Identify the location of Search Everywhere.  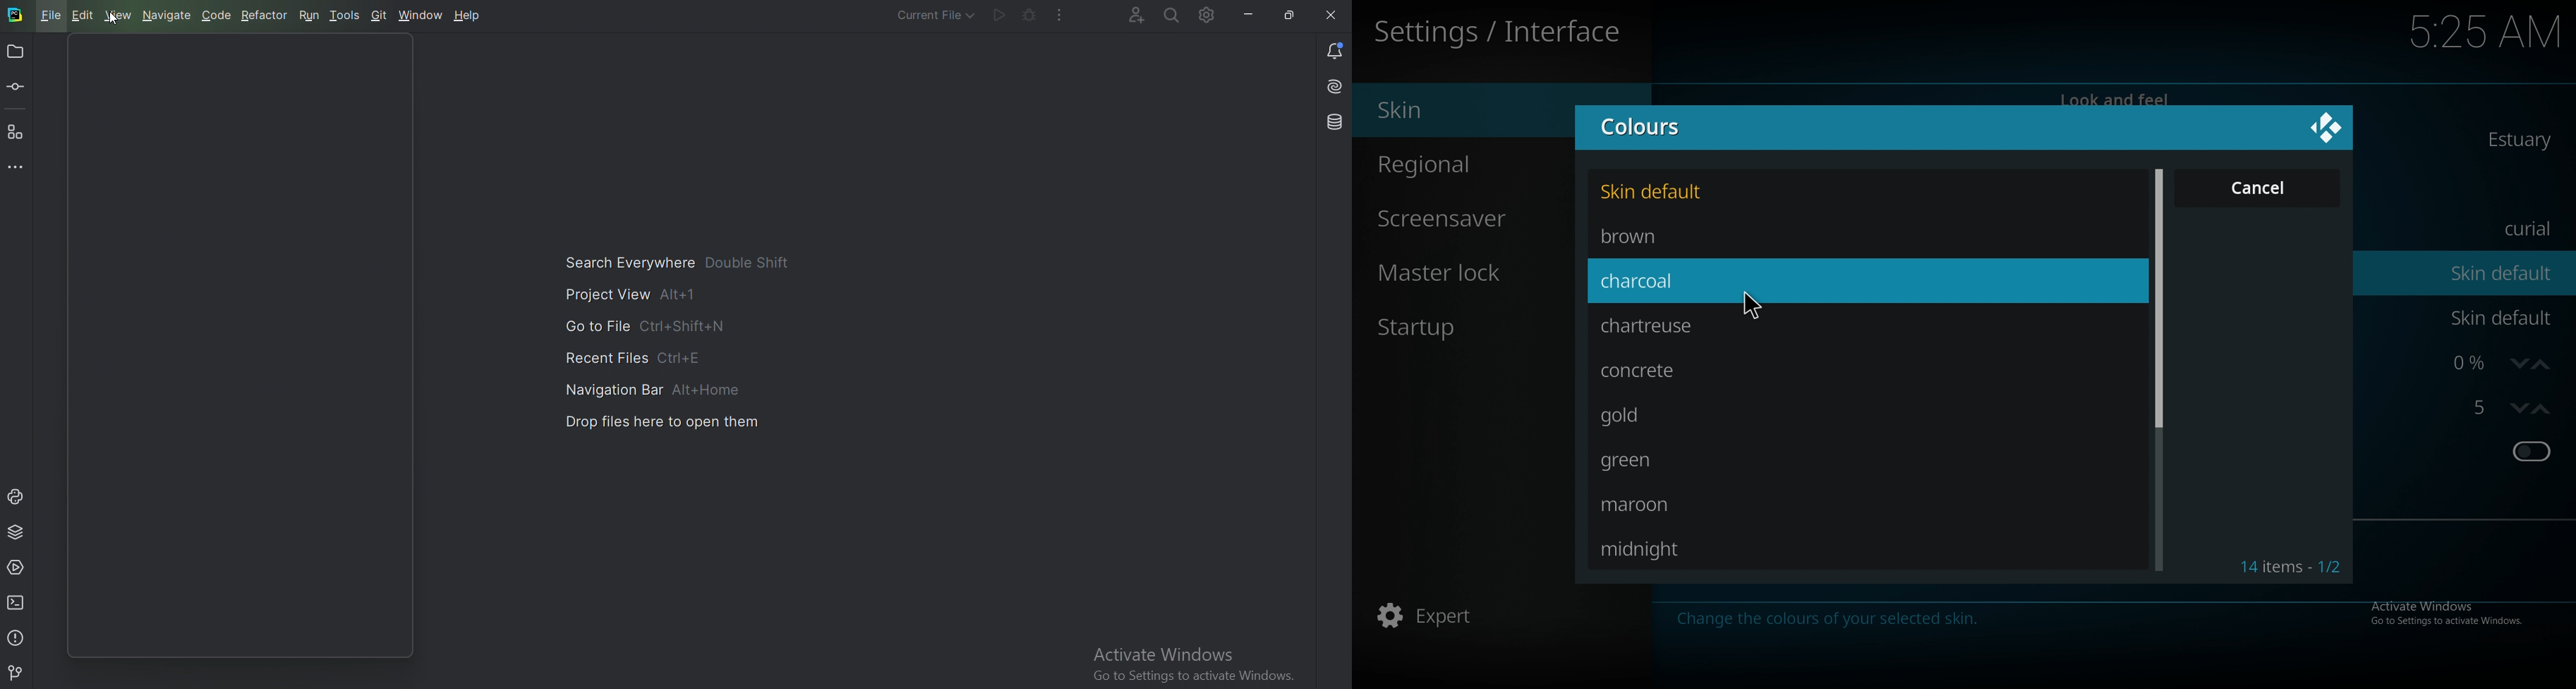
(1171, 15).